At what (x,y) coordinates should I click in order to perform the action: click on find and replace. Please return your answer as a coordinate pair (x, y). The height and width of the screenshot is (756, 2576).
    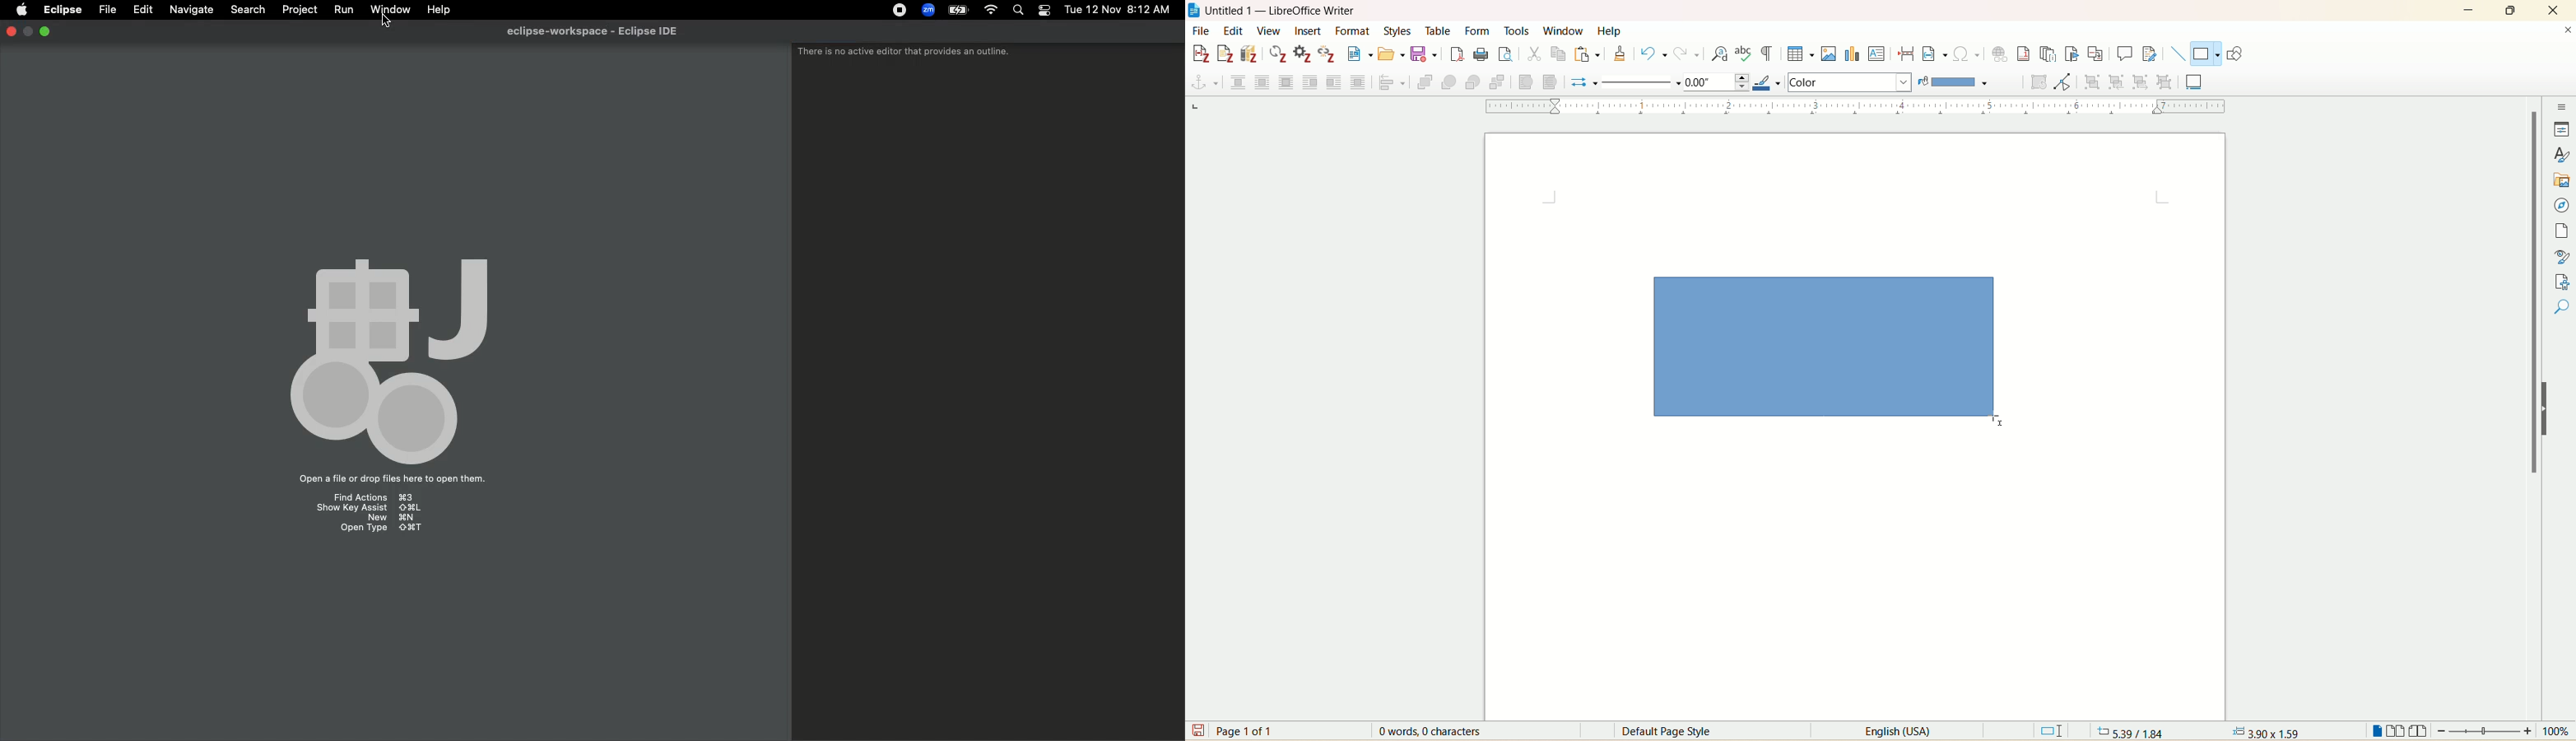
    Looking at the image, I should click on (1721, 54).